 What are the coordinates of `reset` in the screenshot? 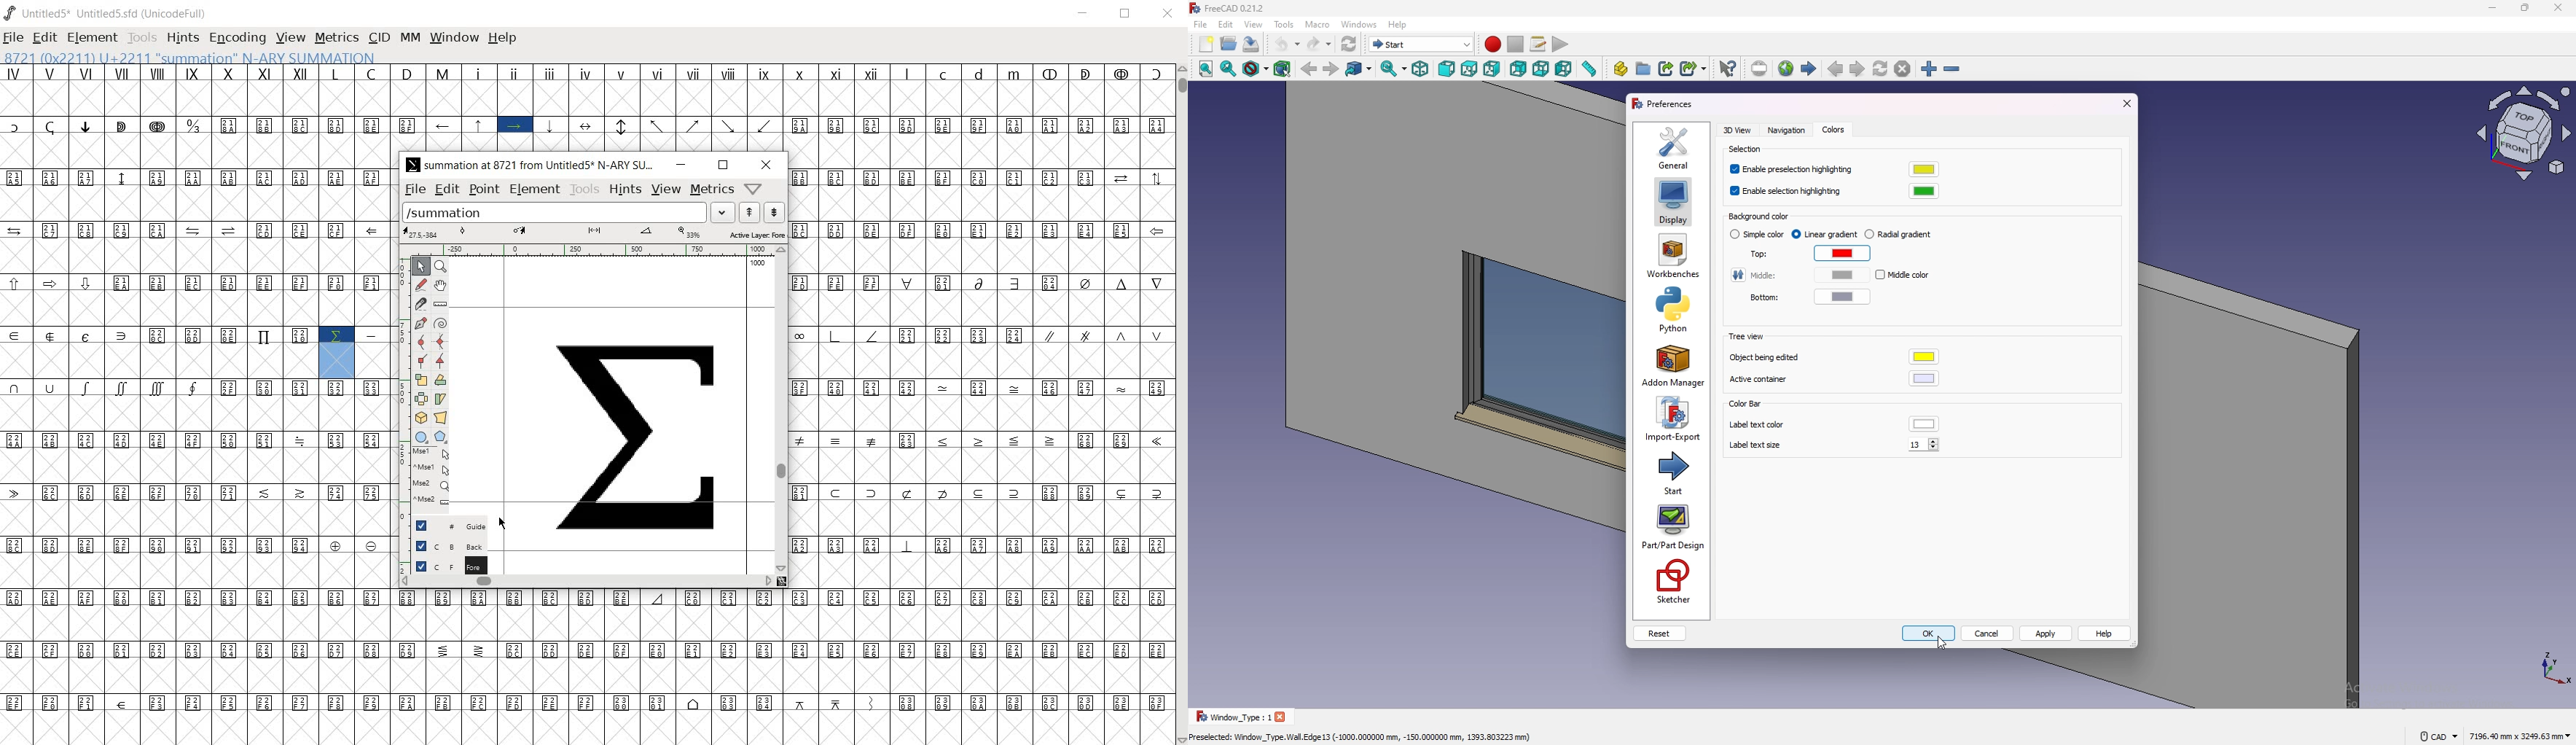 It's located at (1659, 634).